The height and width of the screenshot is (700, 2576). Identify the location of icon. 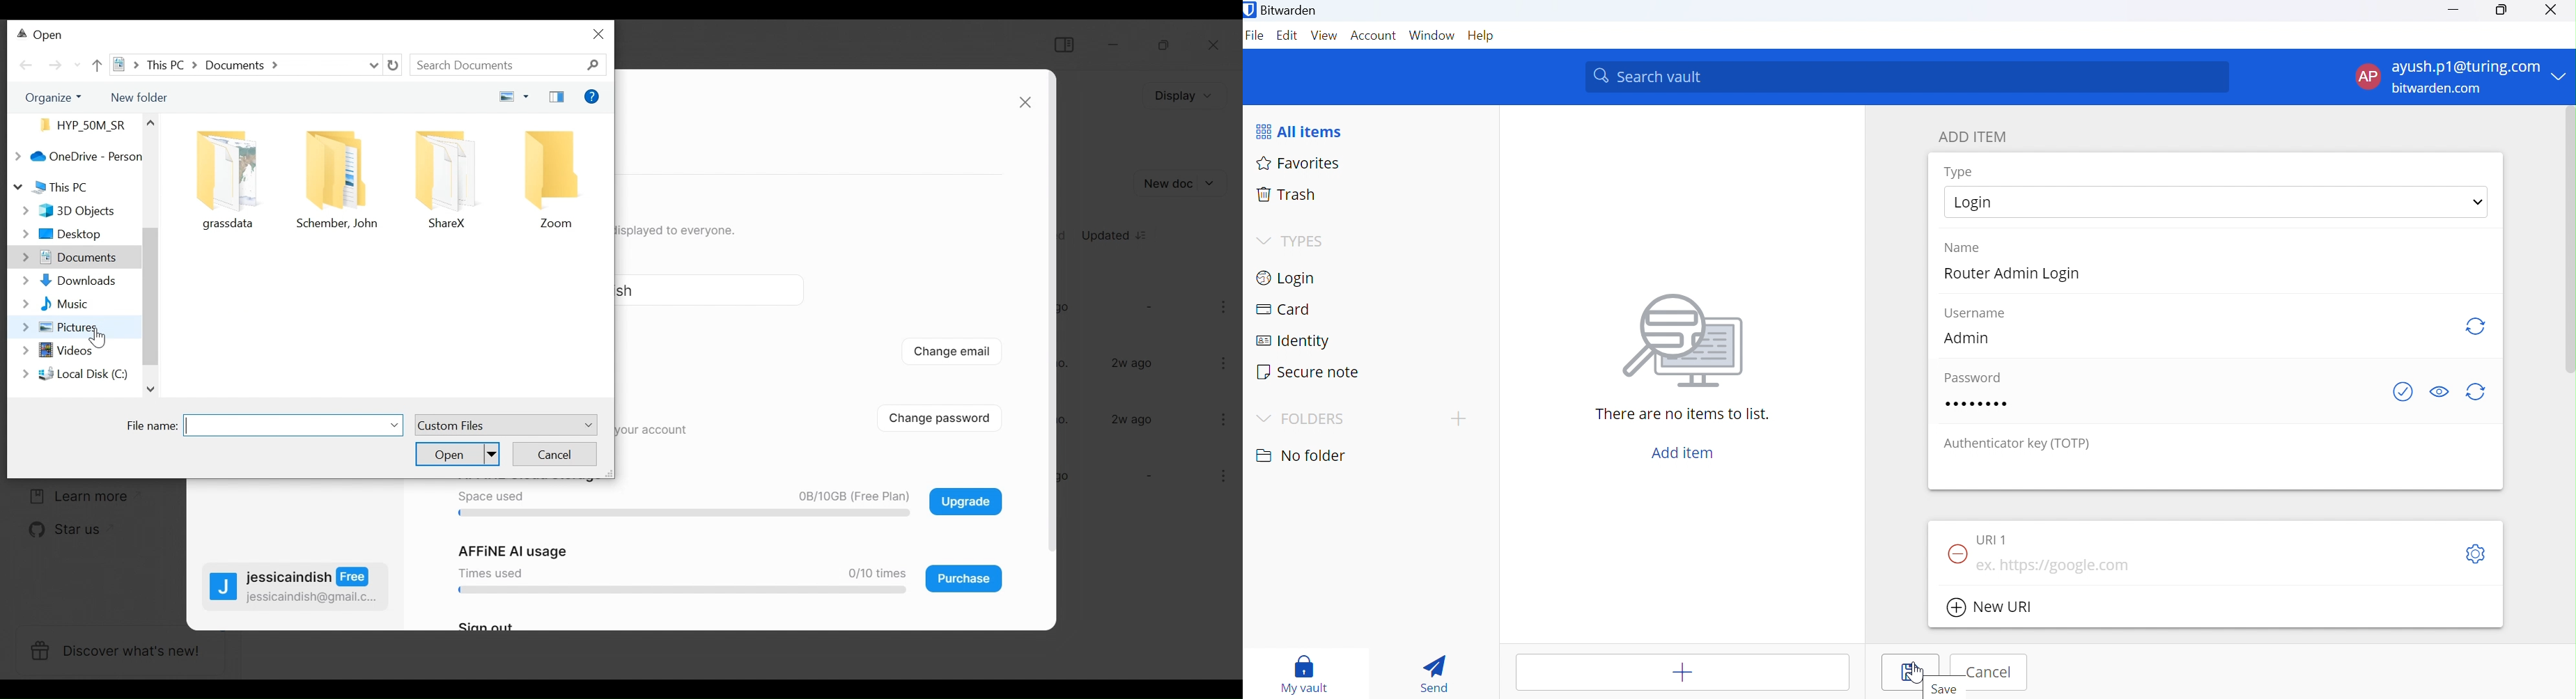
(229, 168).